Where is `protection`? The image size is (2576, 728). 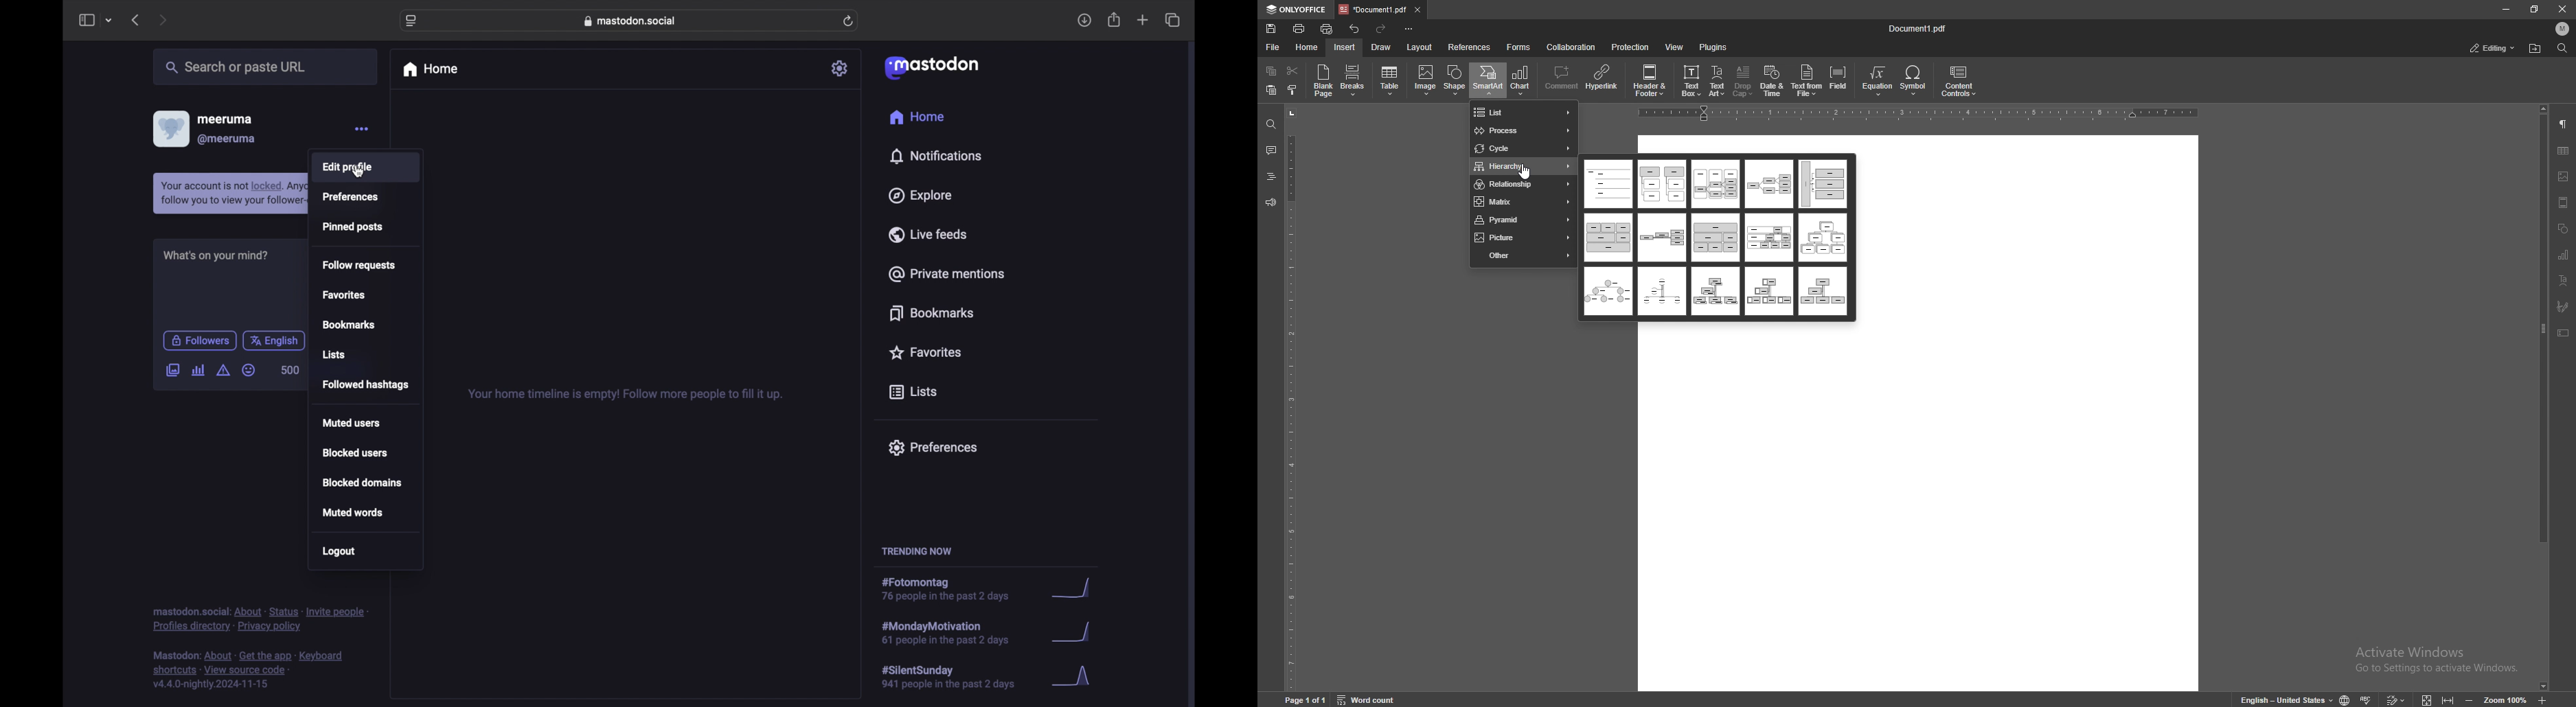 protection is located at coordinates (1631, 47).